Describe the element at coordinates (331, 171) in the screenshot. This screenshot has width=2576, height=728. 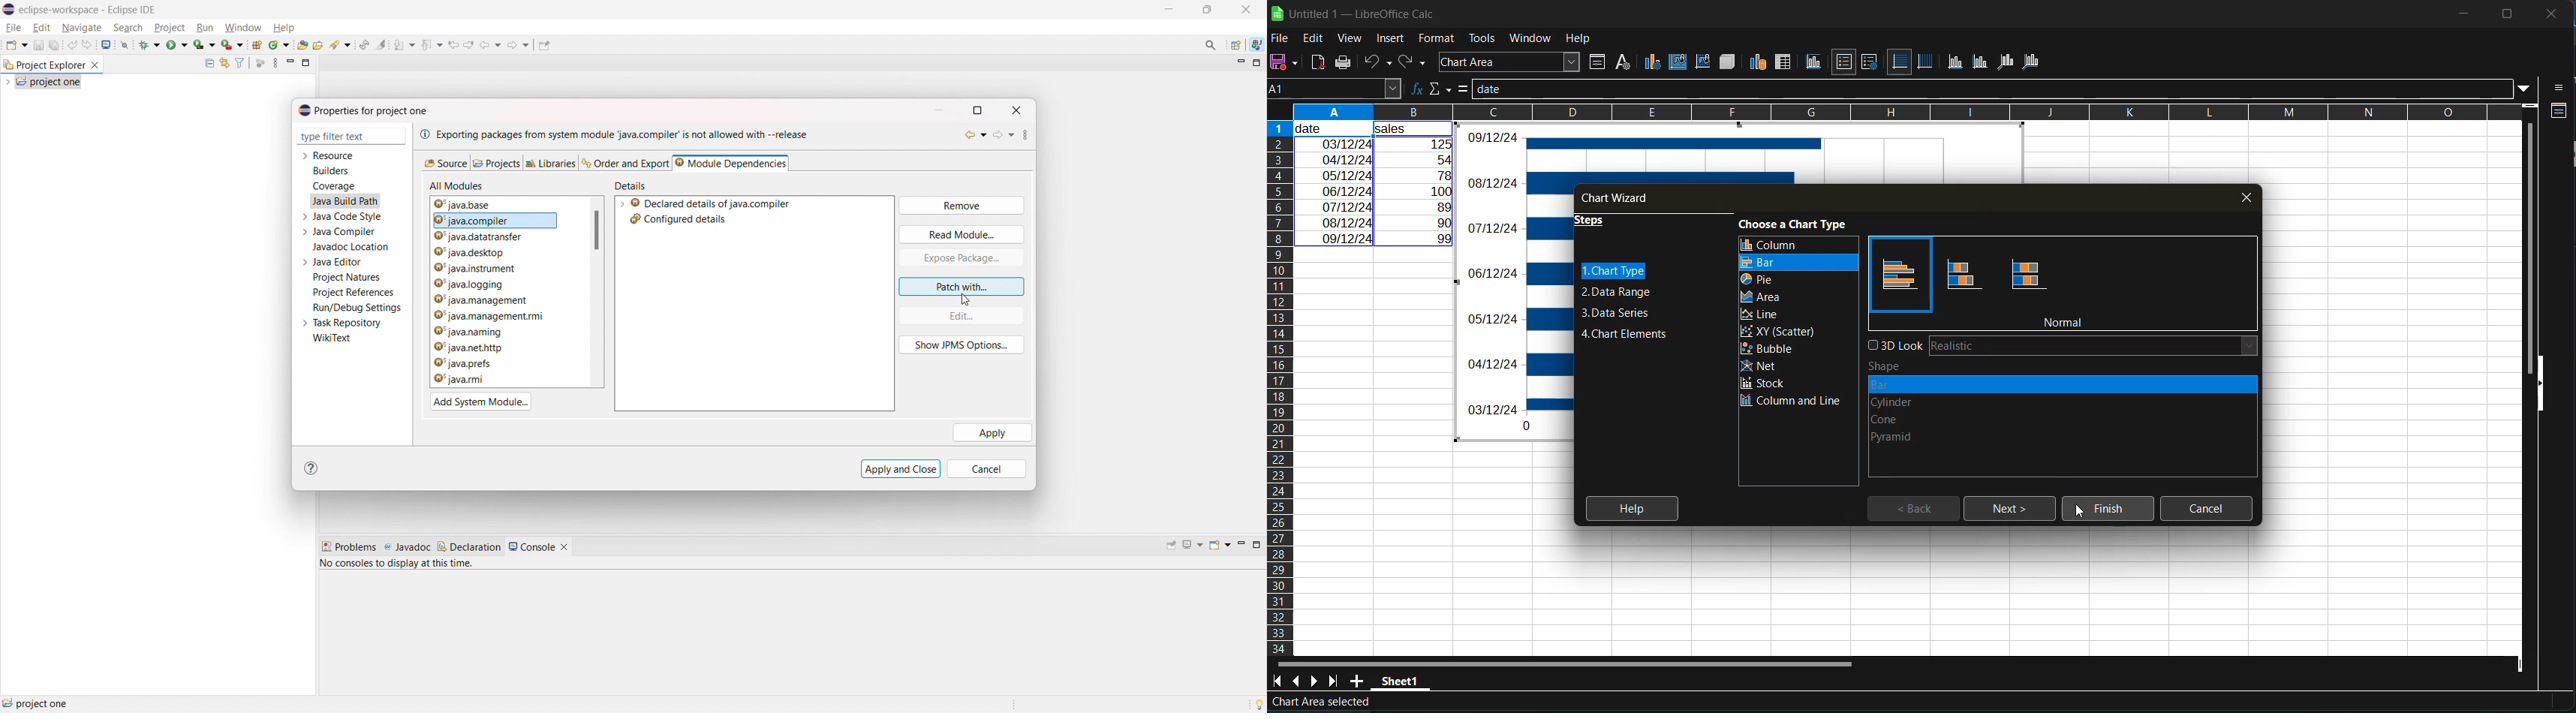
I see `builders` at that location.